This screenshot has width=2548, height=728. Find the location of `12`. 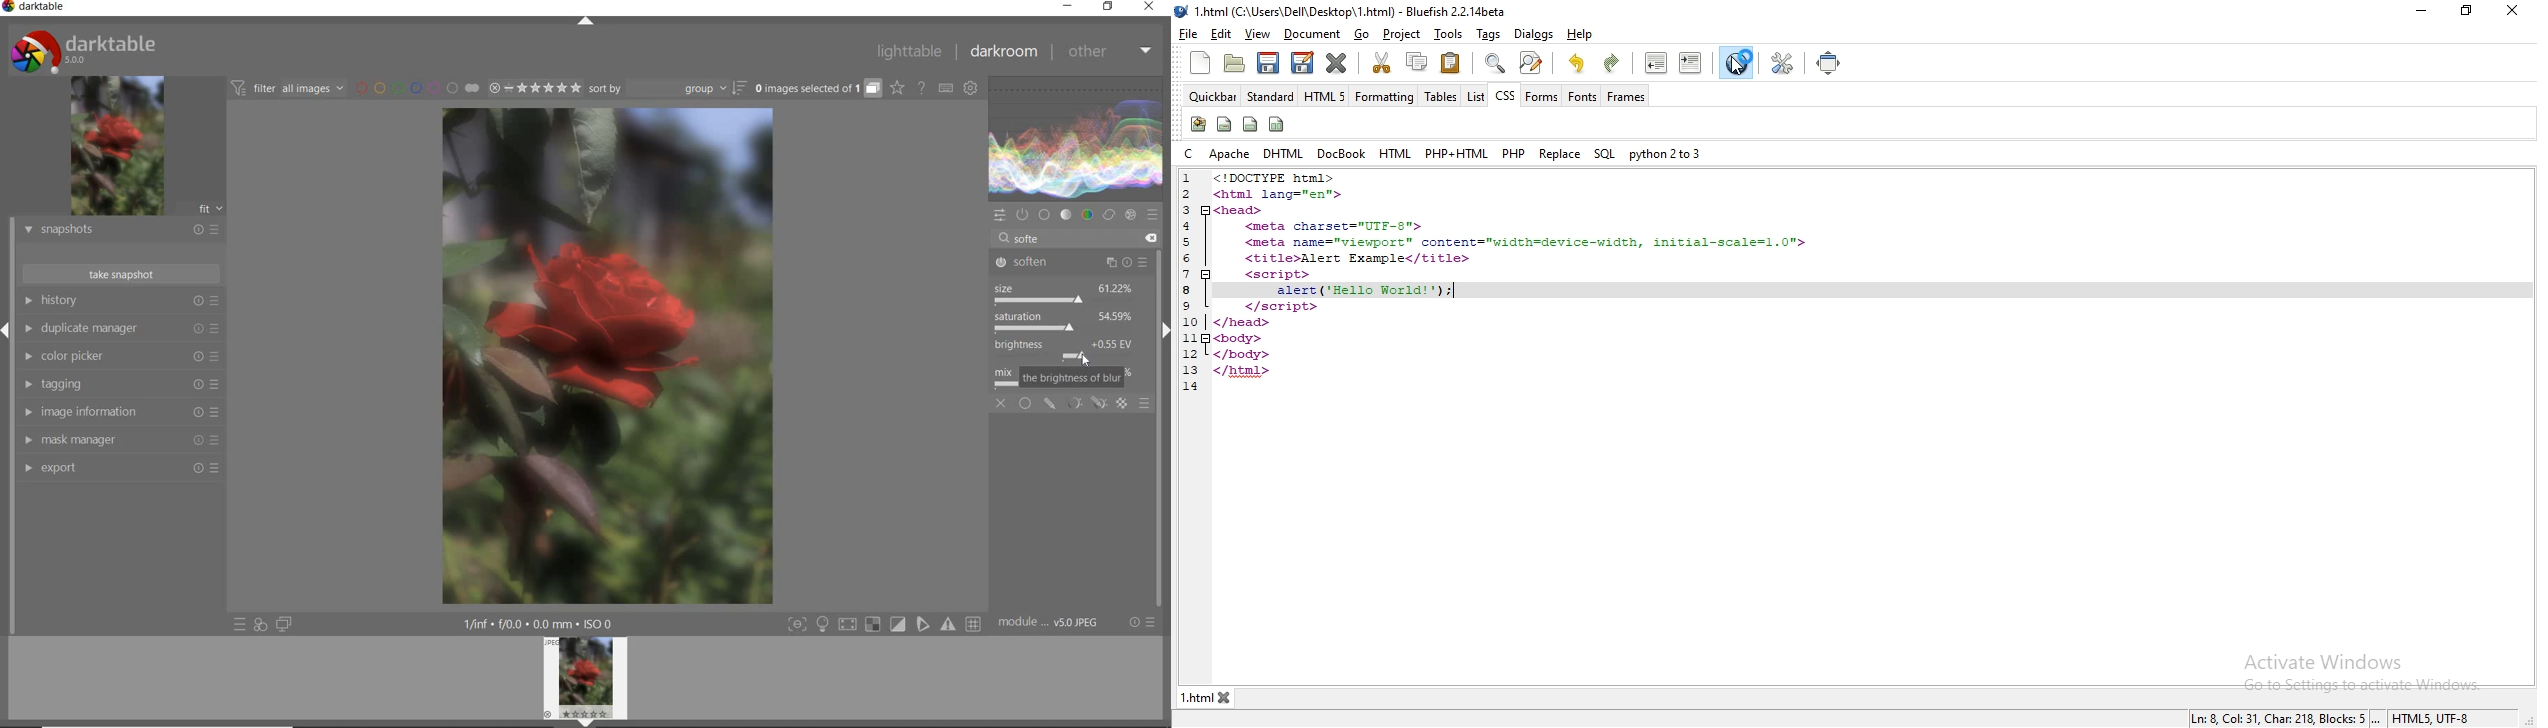

12 is located at coordinates (1193, 354).